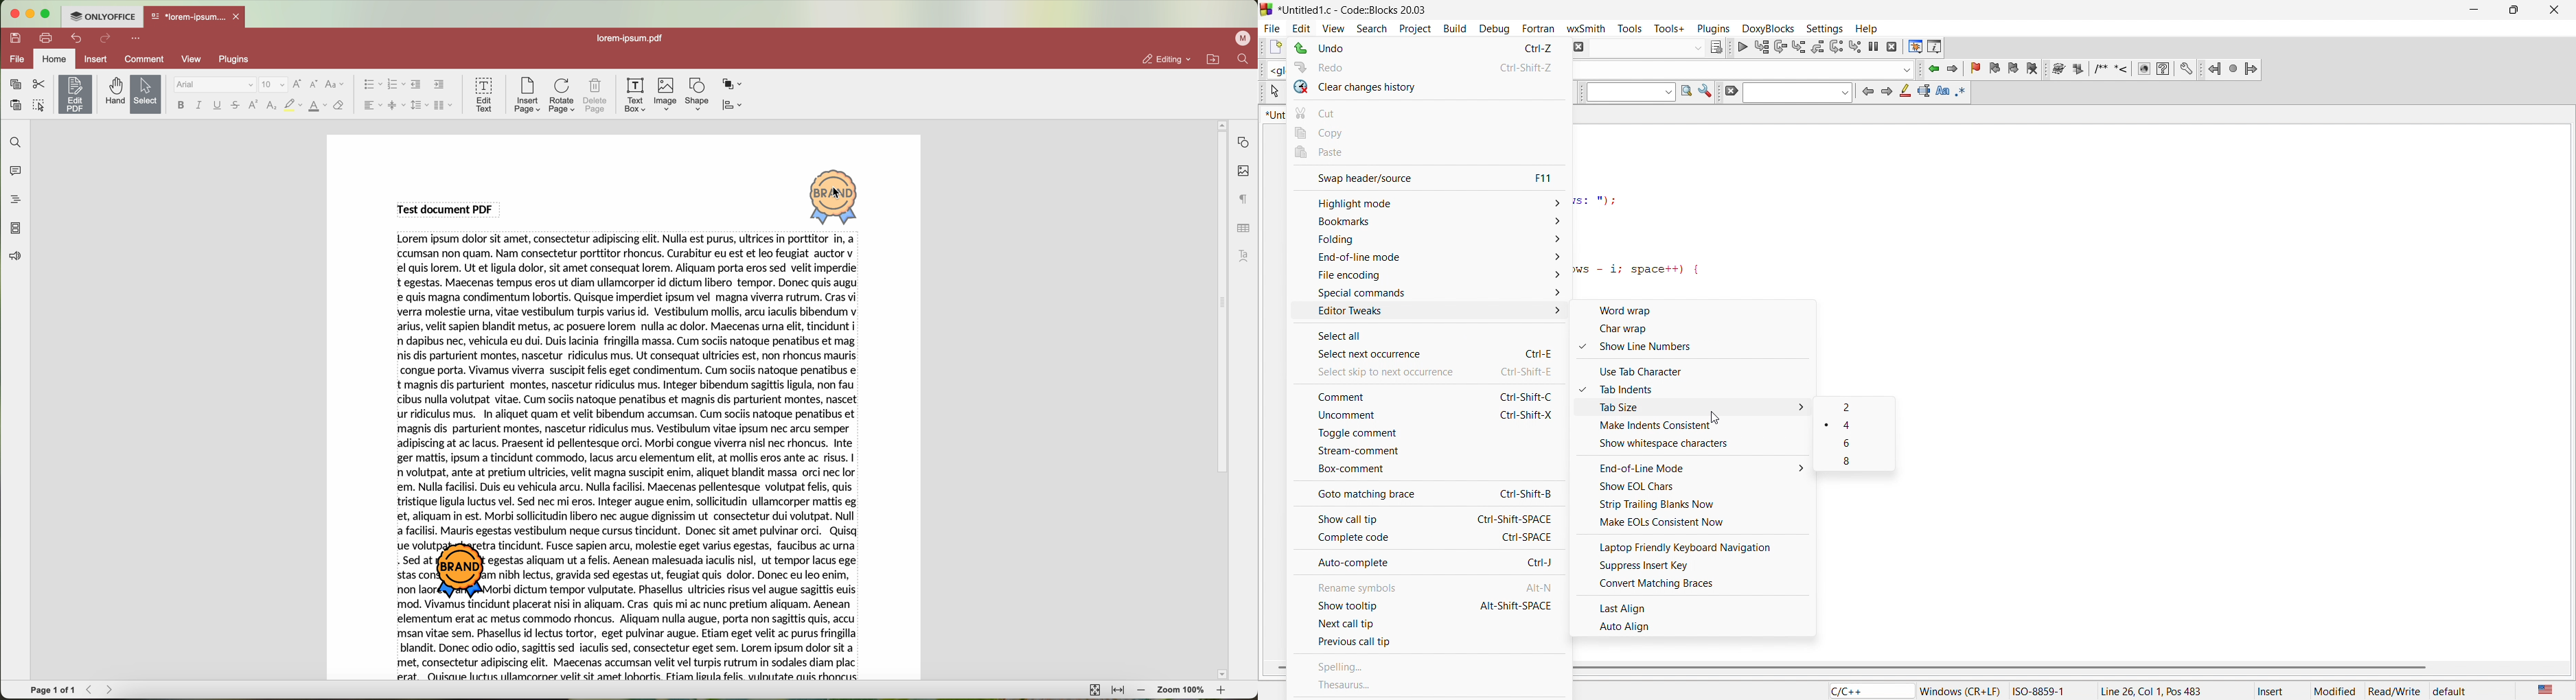 The width and height of the screenshot is (2576, 700). I want to click on 4 space, so click(1858, 426).